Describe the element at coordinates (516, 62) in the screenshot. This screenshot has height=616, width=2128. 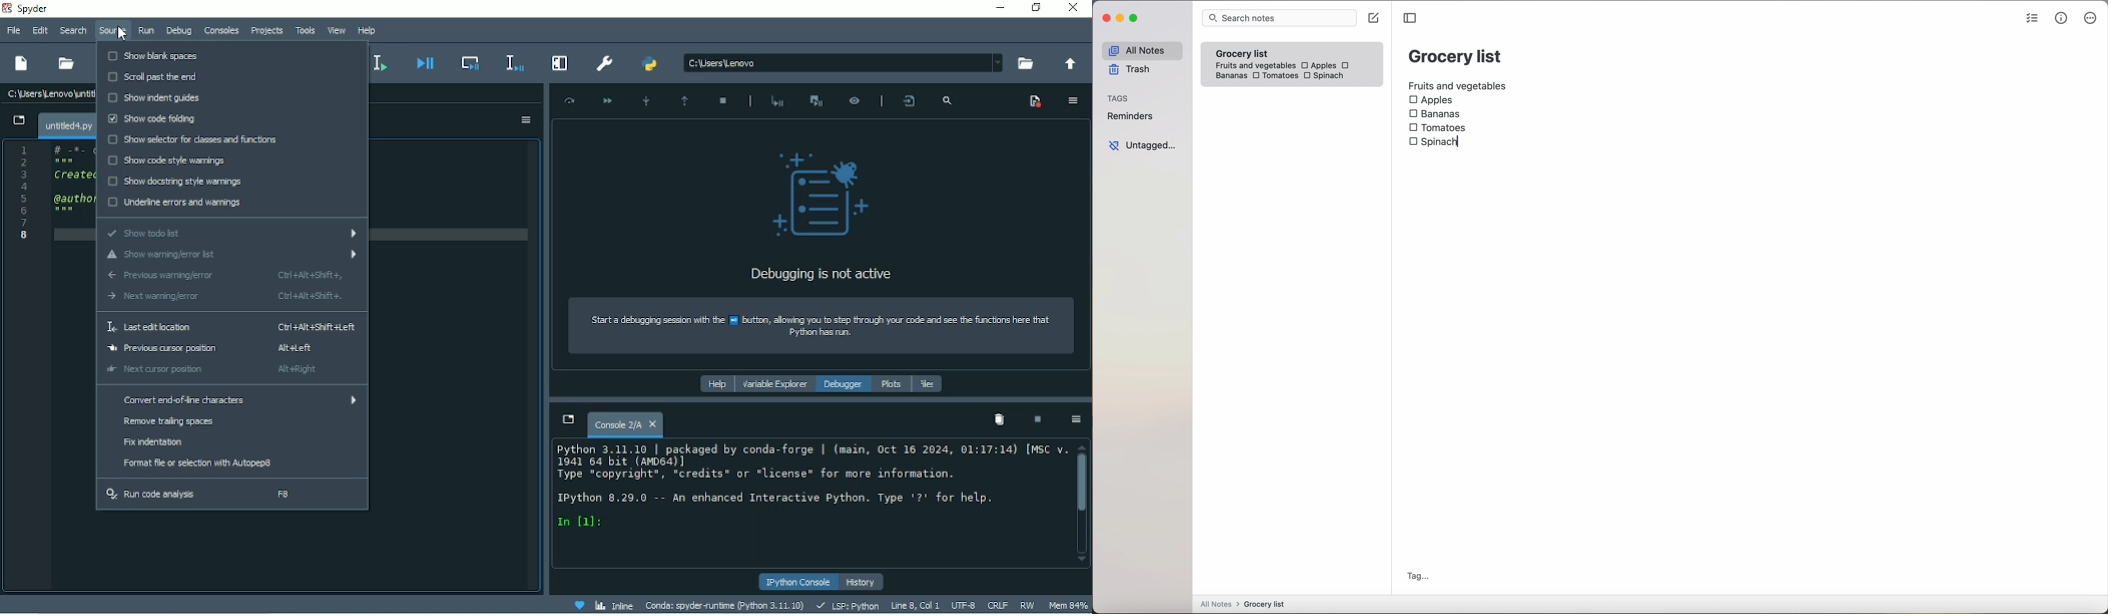
I see `Debug selection or current line` at that location.